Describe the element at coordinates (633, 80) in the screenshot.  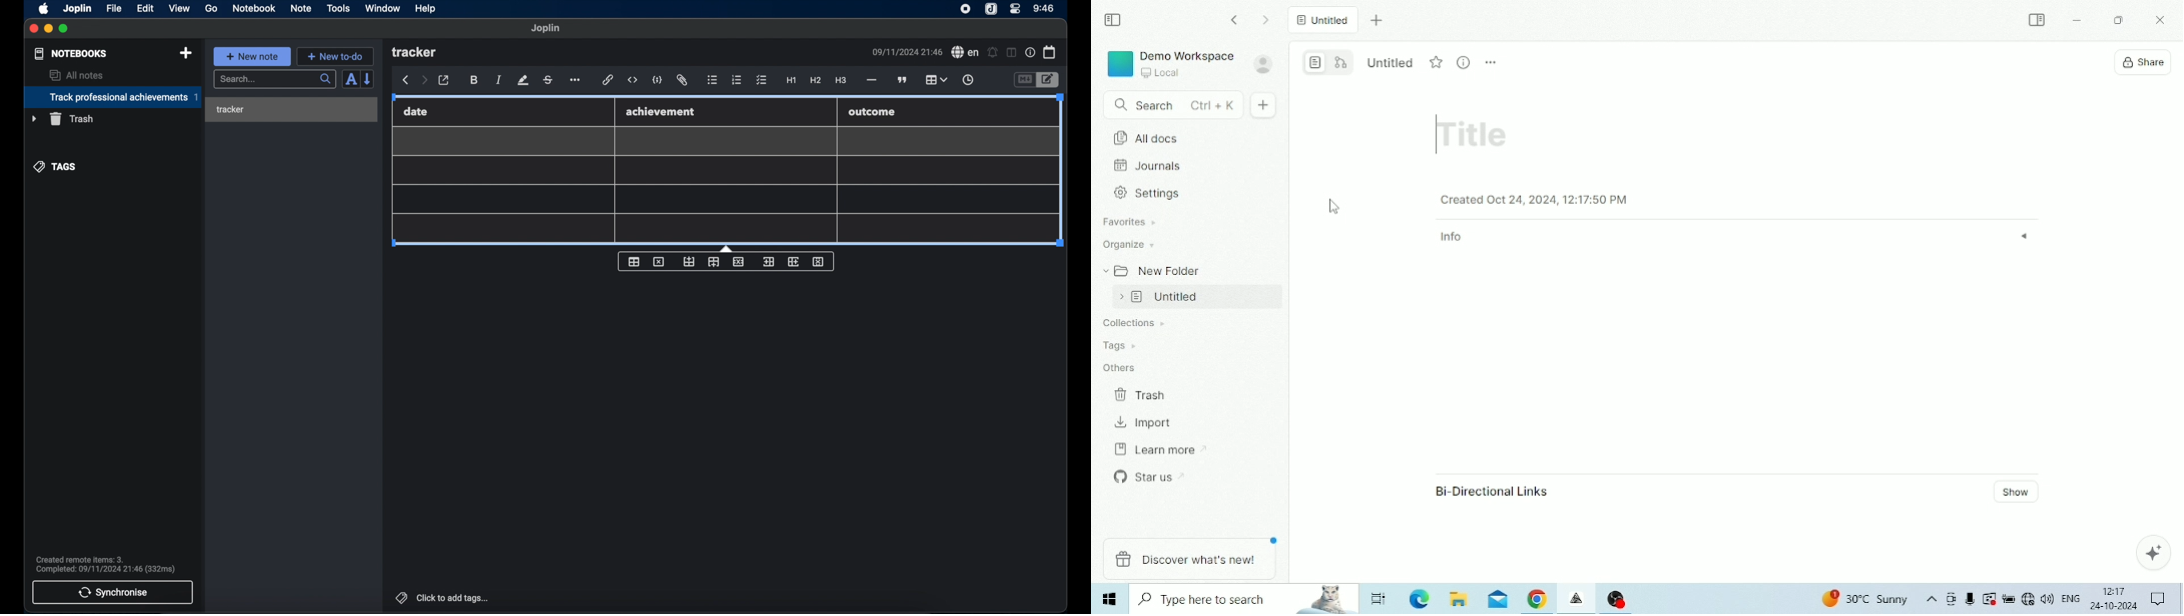
I see `inline code` at that location.